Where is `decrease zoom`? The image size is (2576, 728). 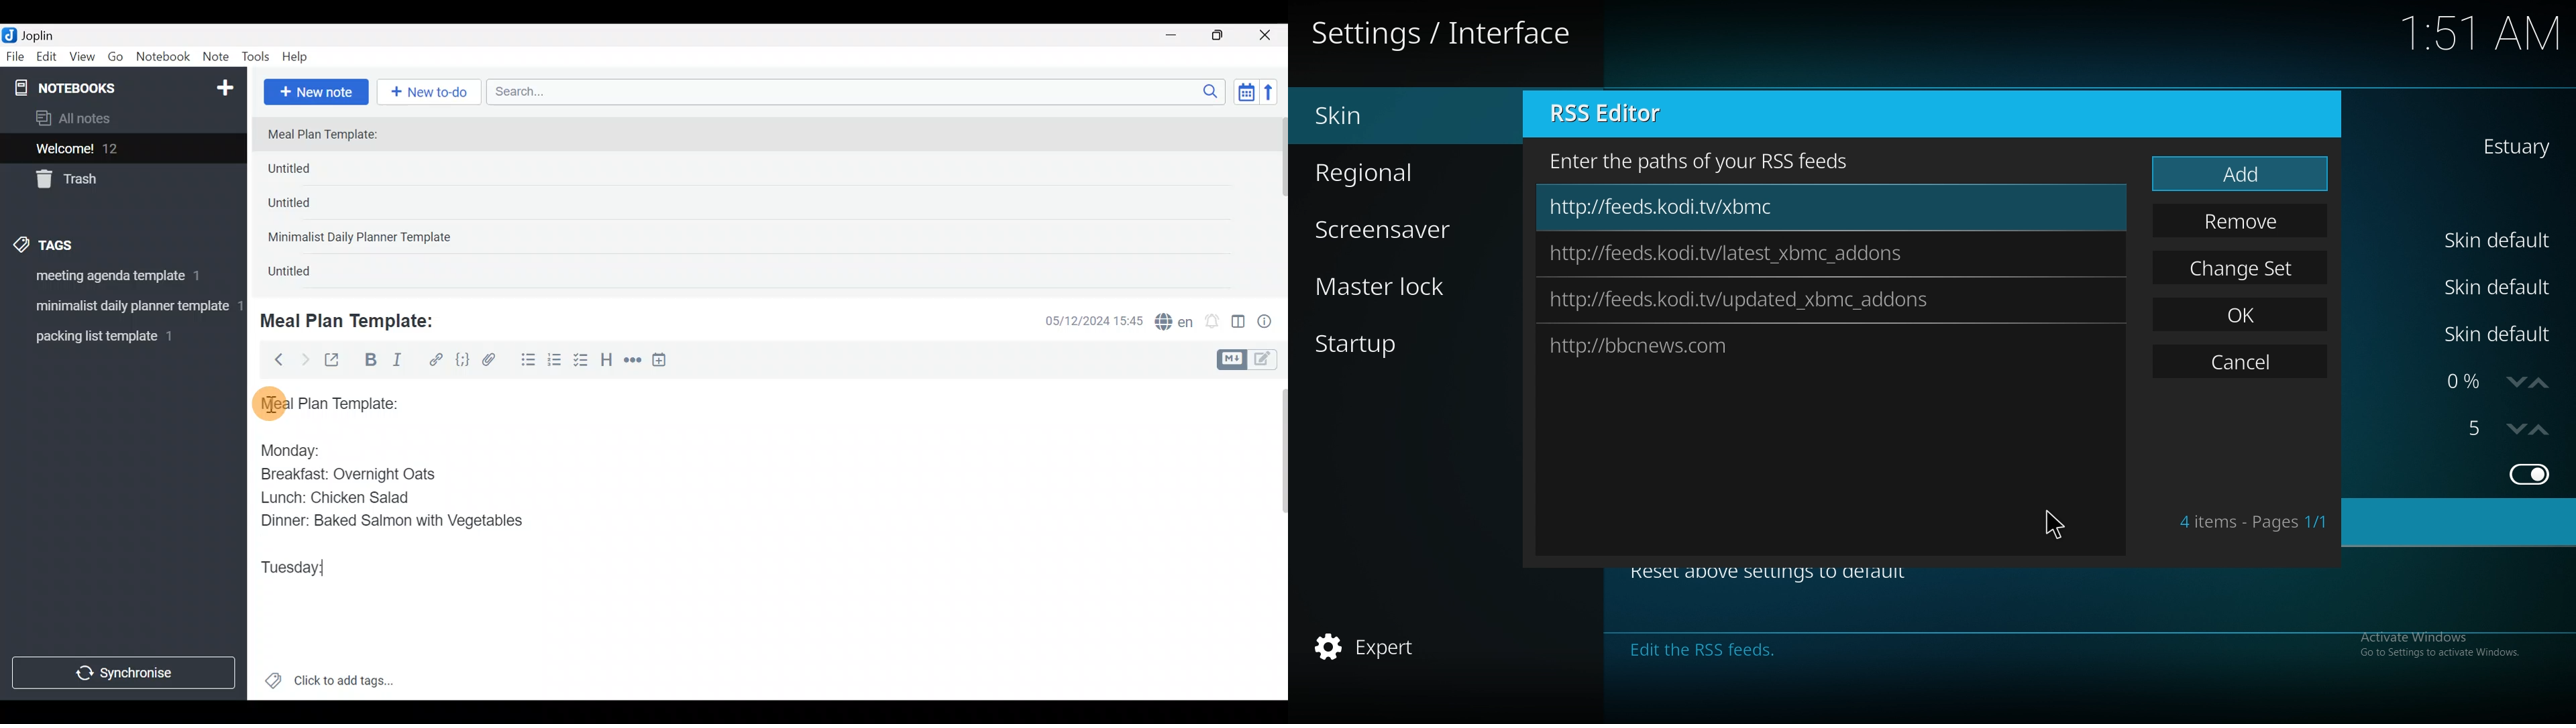
decrease zoom is located at coordinates (2513, 383).